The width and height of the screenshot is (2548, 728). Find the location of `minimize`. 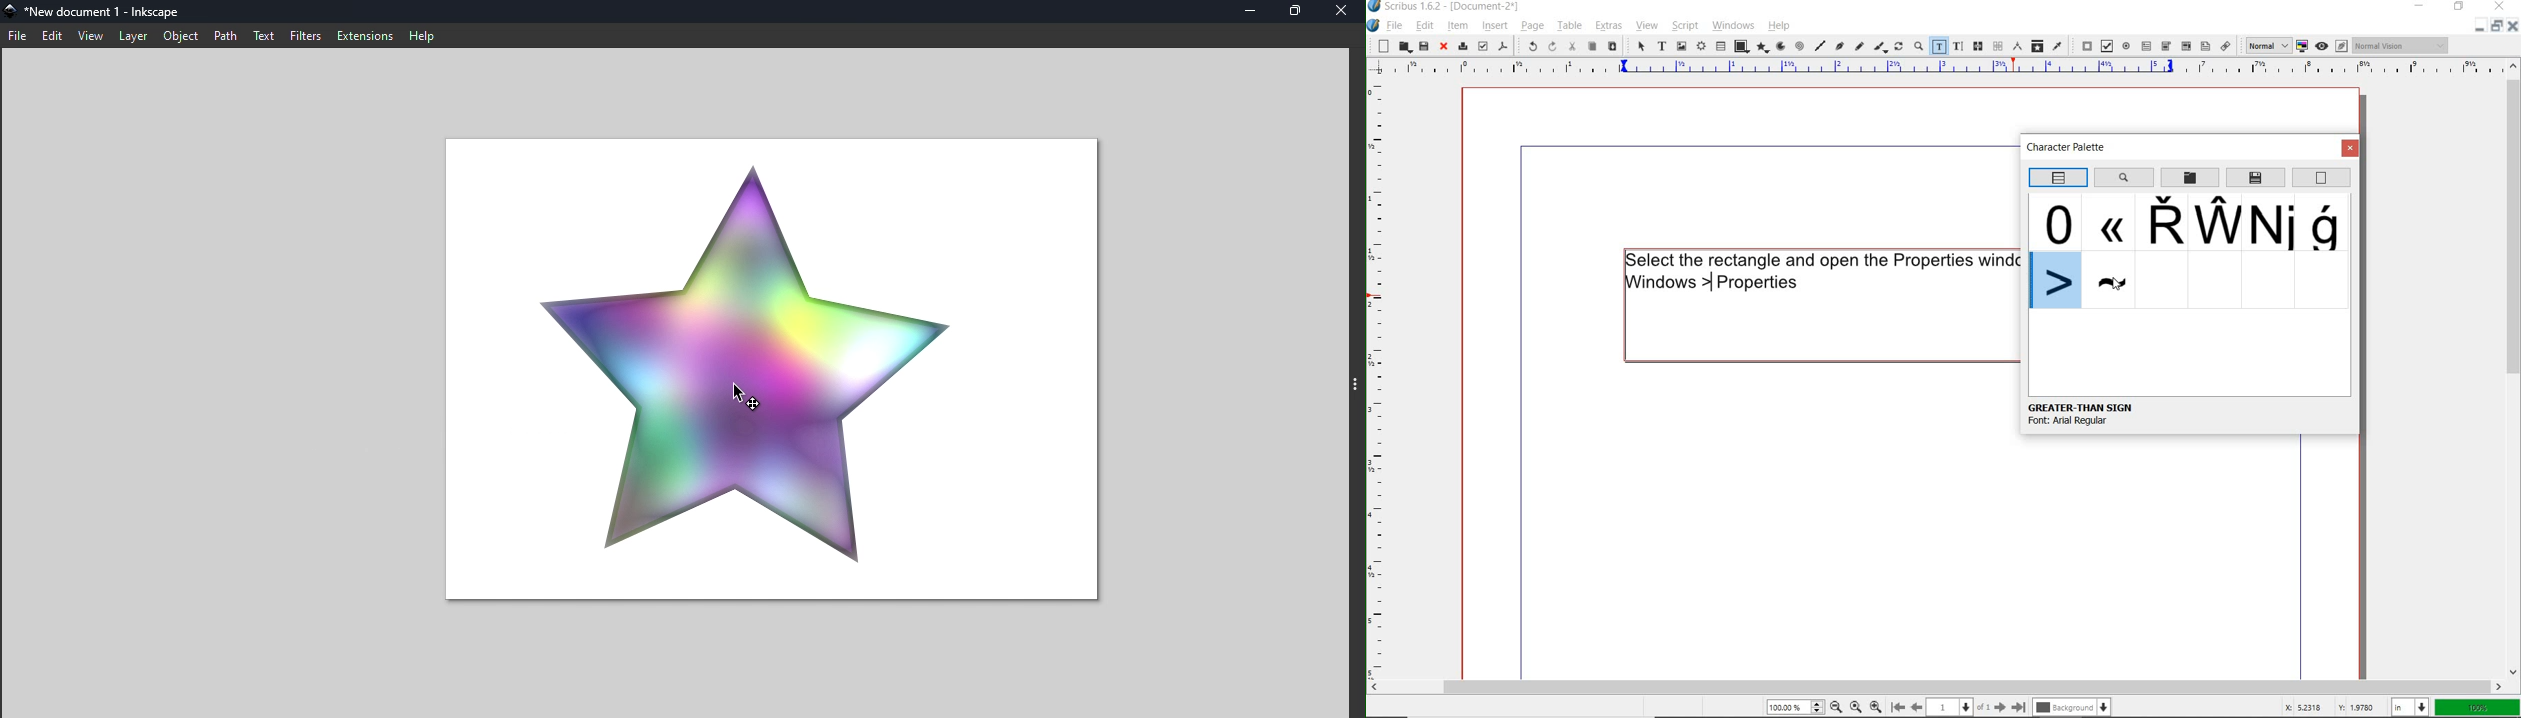

minimize is located at coordinates (2422, 5).